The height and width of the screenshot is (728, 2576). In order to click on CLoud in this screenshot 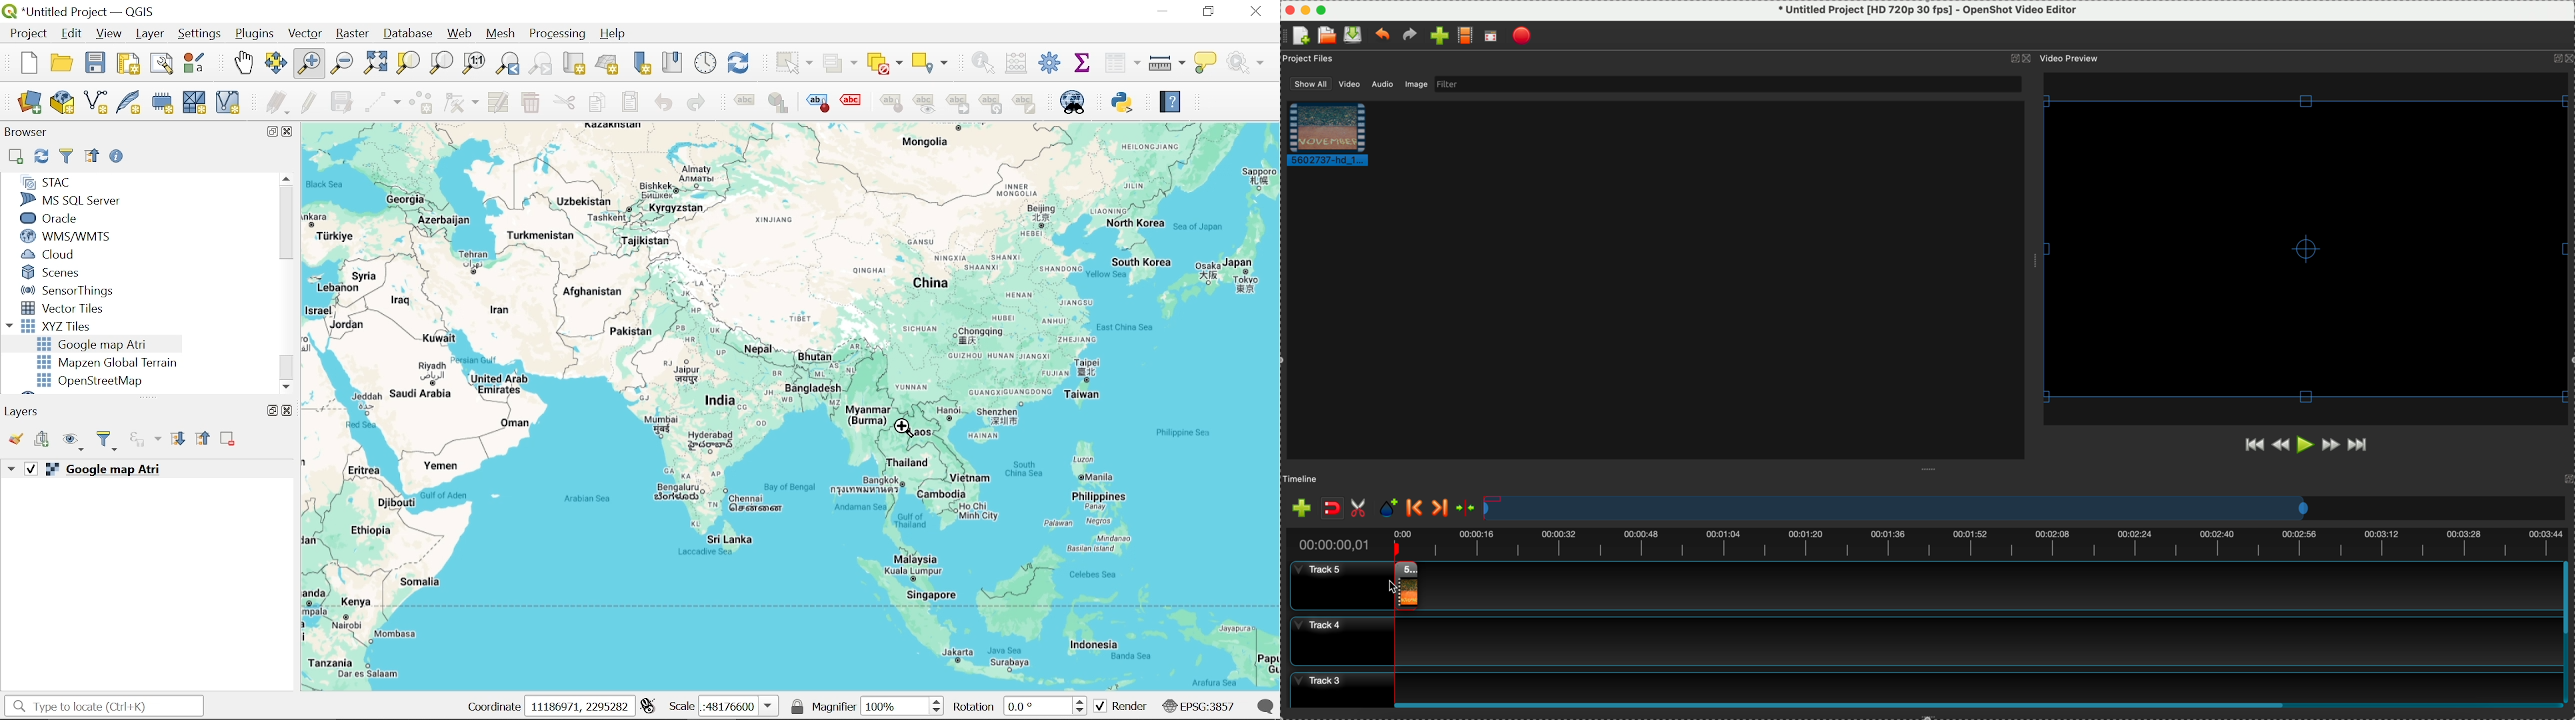, I will do `click(50, 254)`.